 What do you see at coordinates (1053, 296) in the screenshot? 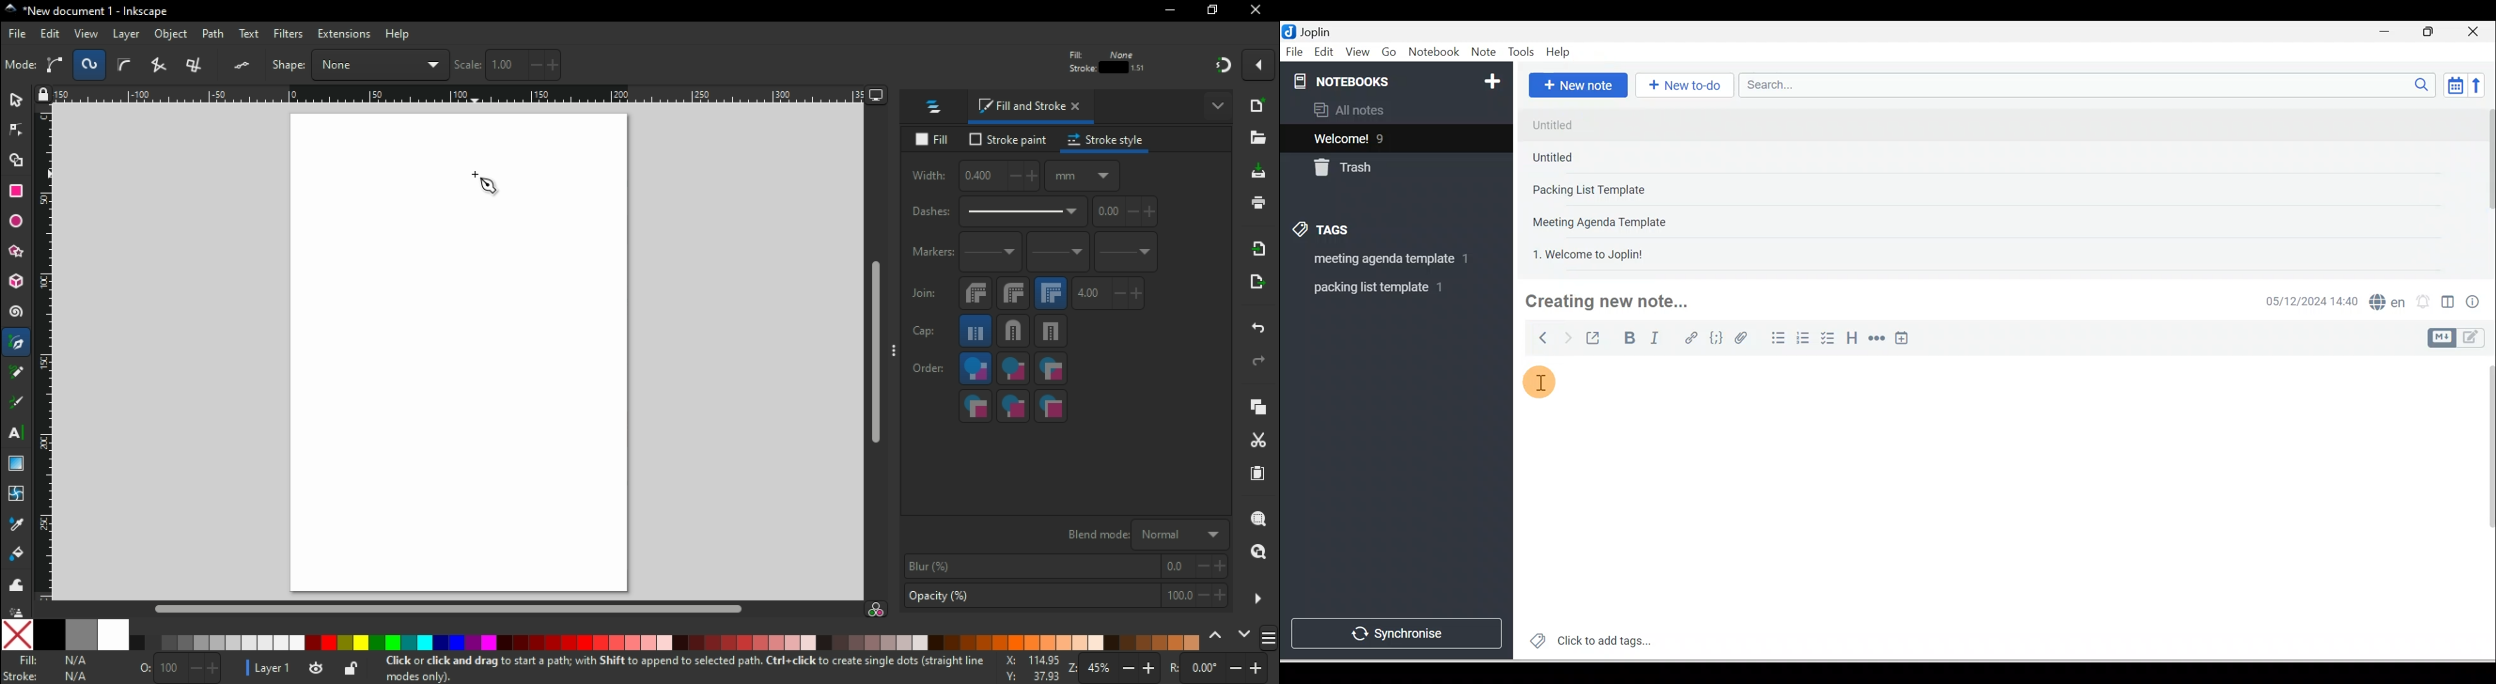
I see `miter` at bounding box center [1053, 296].